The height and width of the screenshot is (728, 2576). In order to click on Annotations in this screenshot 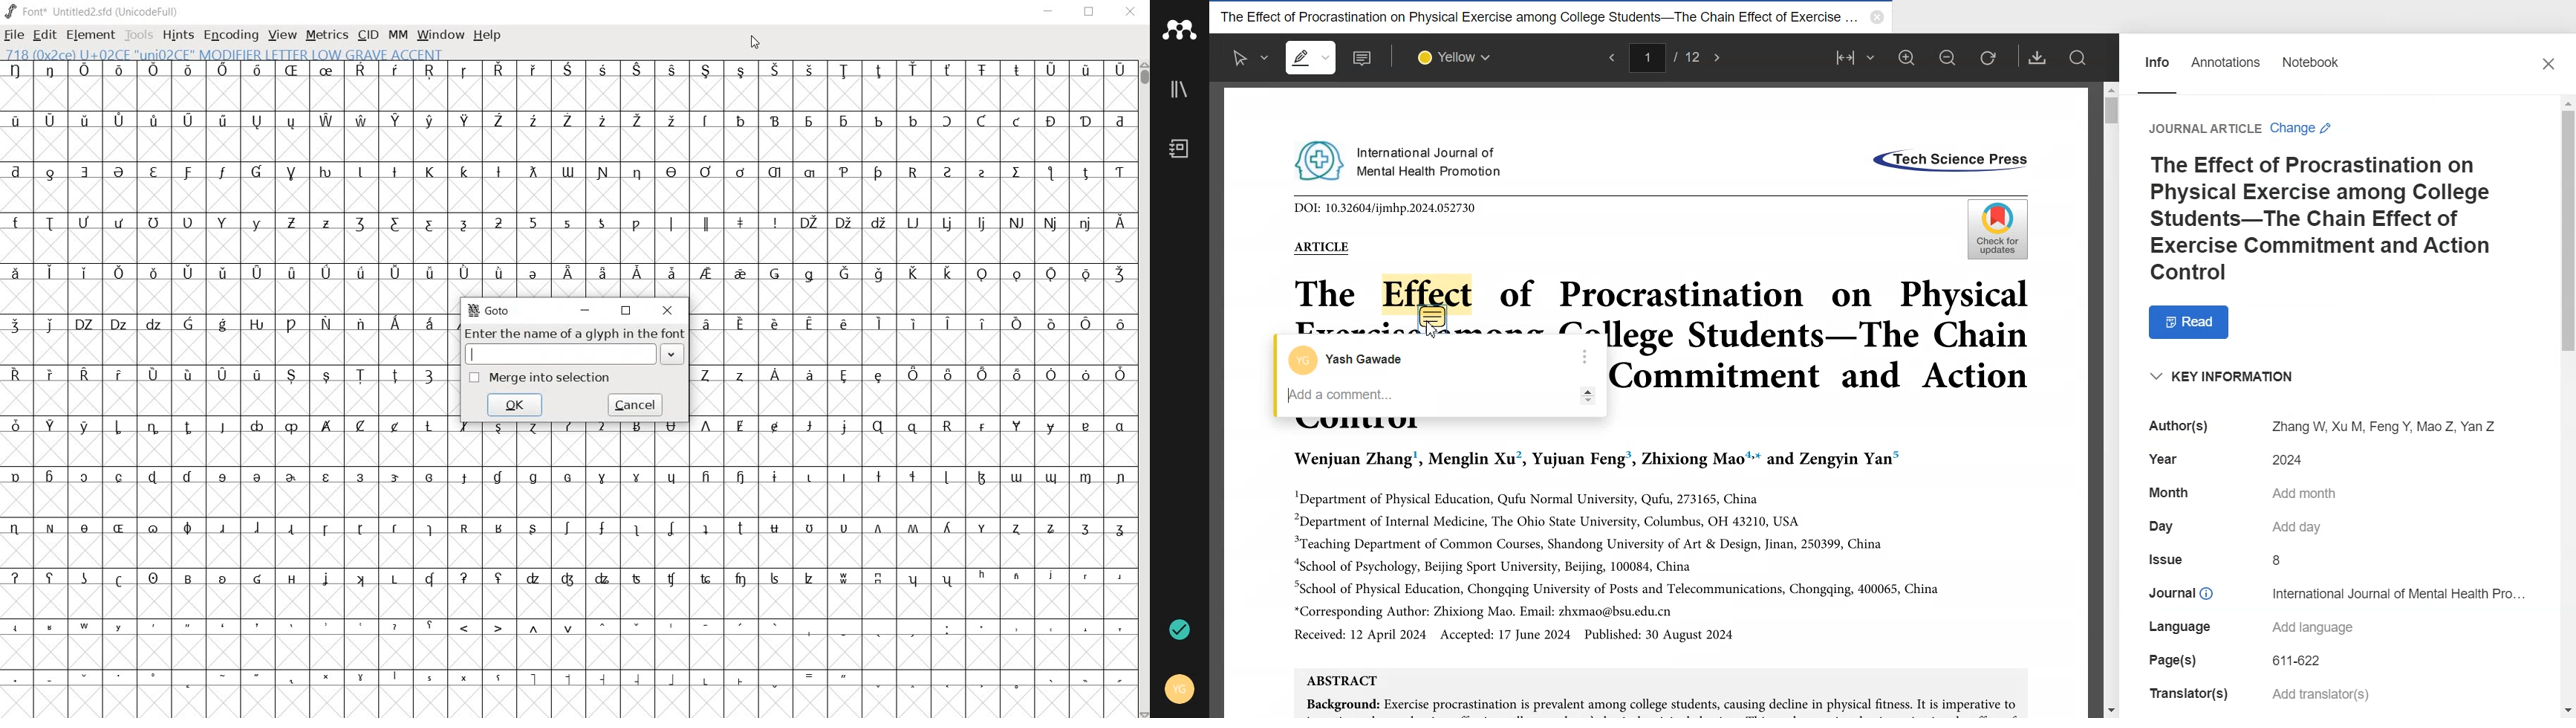, I will do `click(2225, 66)`.